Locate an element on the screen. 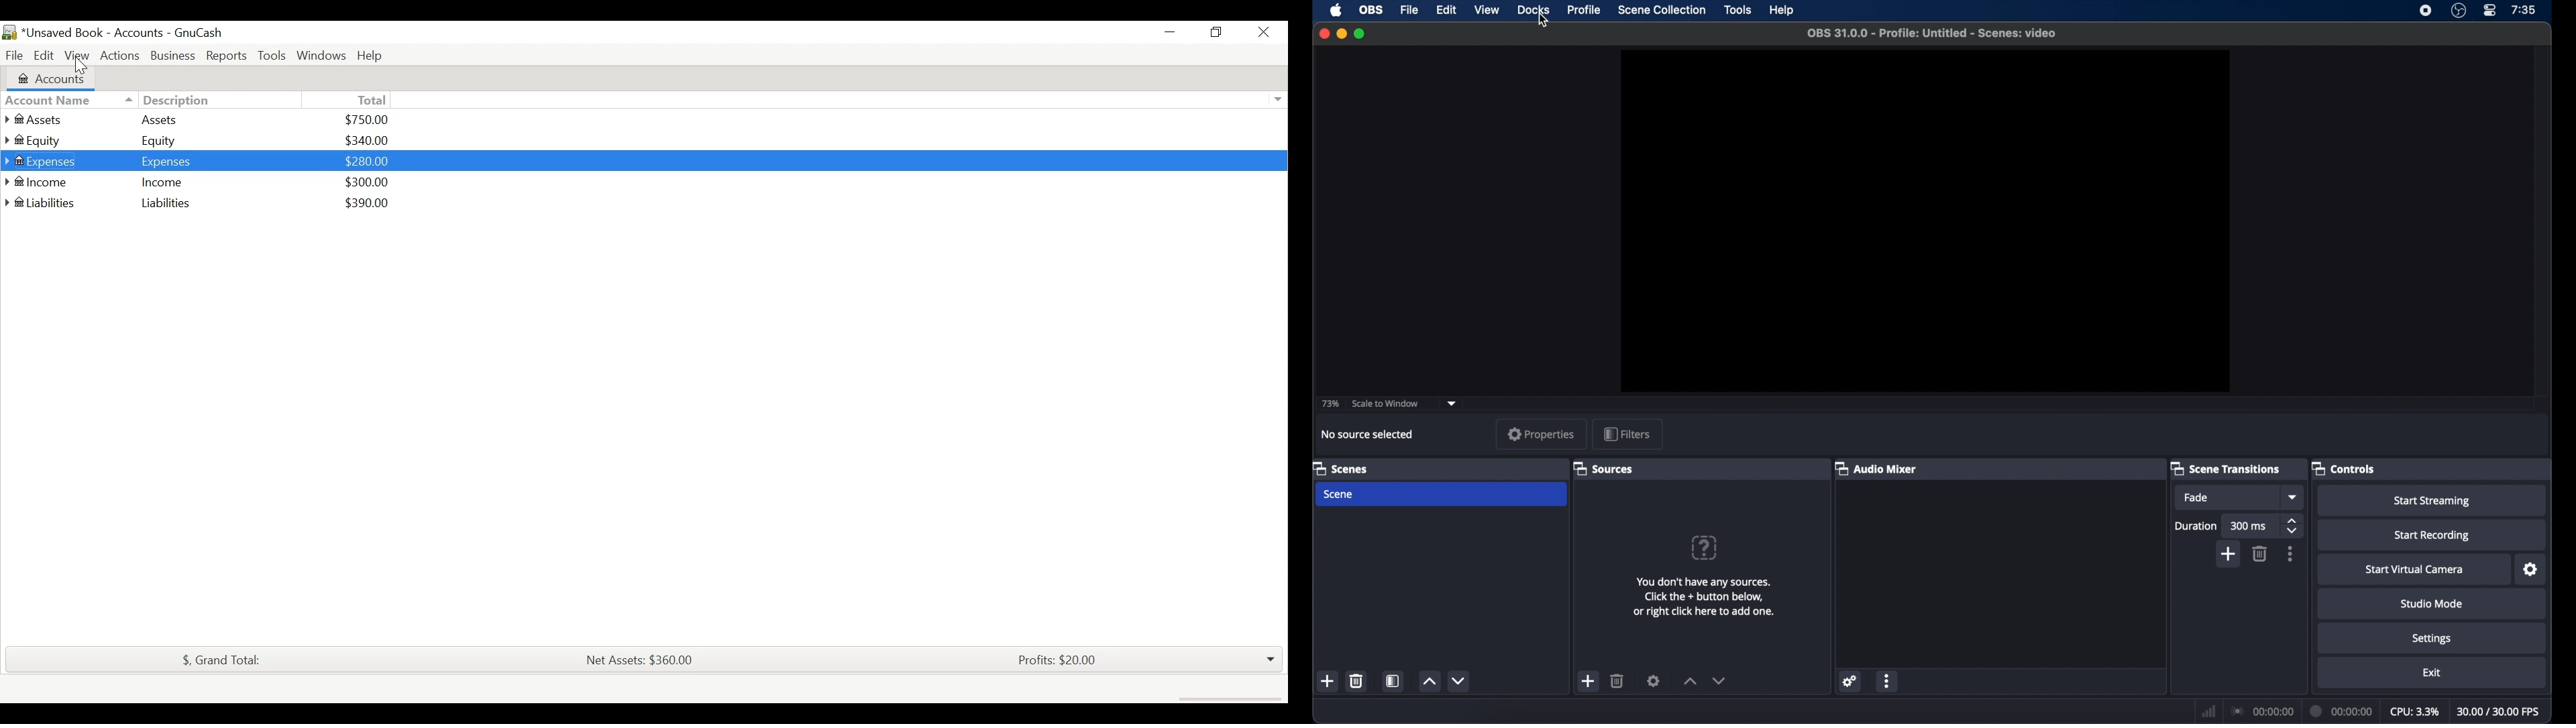 This screenshot has width=2576, height=728. connection is located at coordinates (2263, 712).